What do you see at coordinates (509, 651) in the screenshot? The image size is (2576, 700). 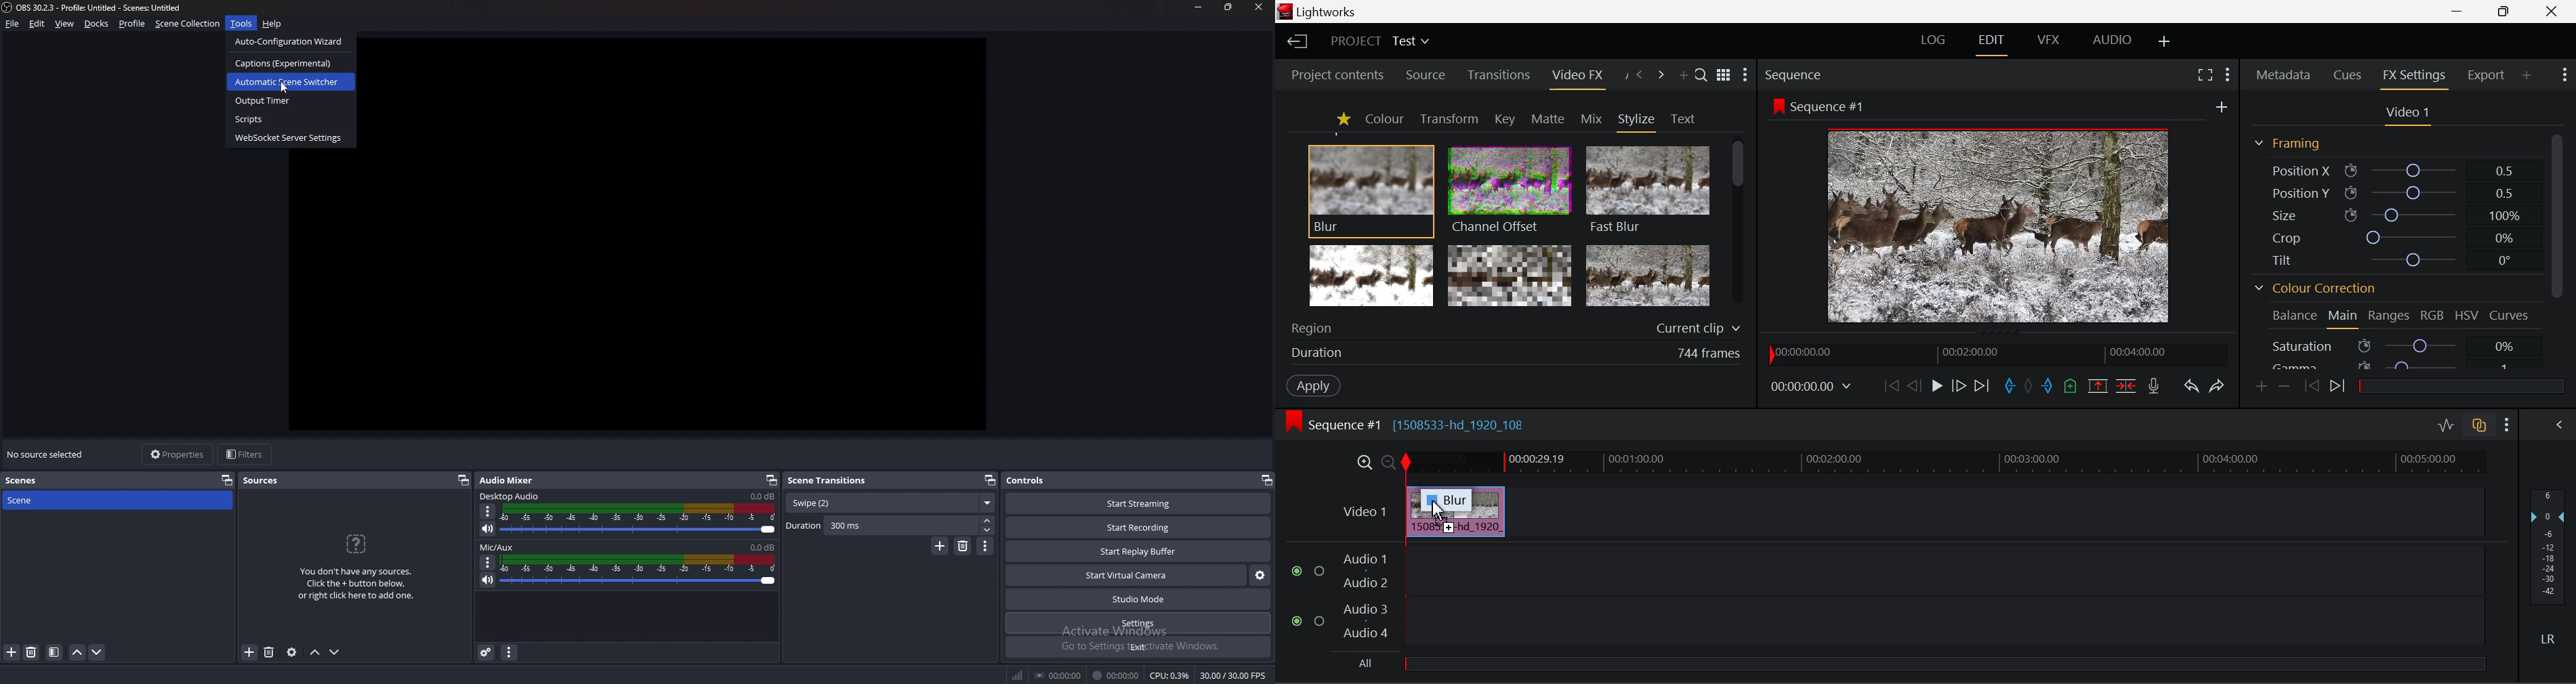 I see `audio mixer menu` at bounding box center [509, 651].